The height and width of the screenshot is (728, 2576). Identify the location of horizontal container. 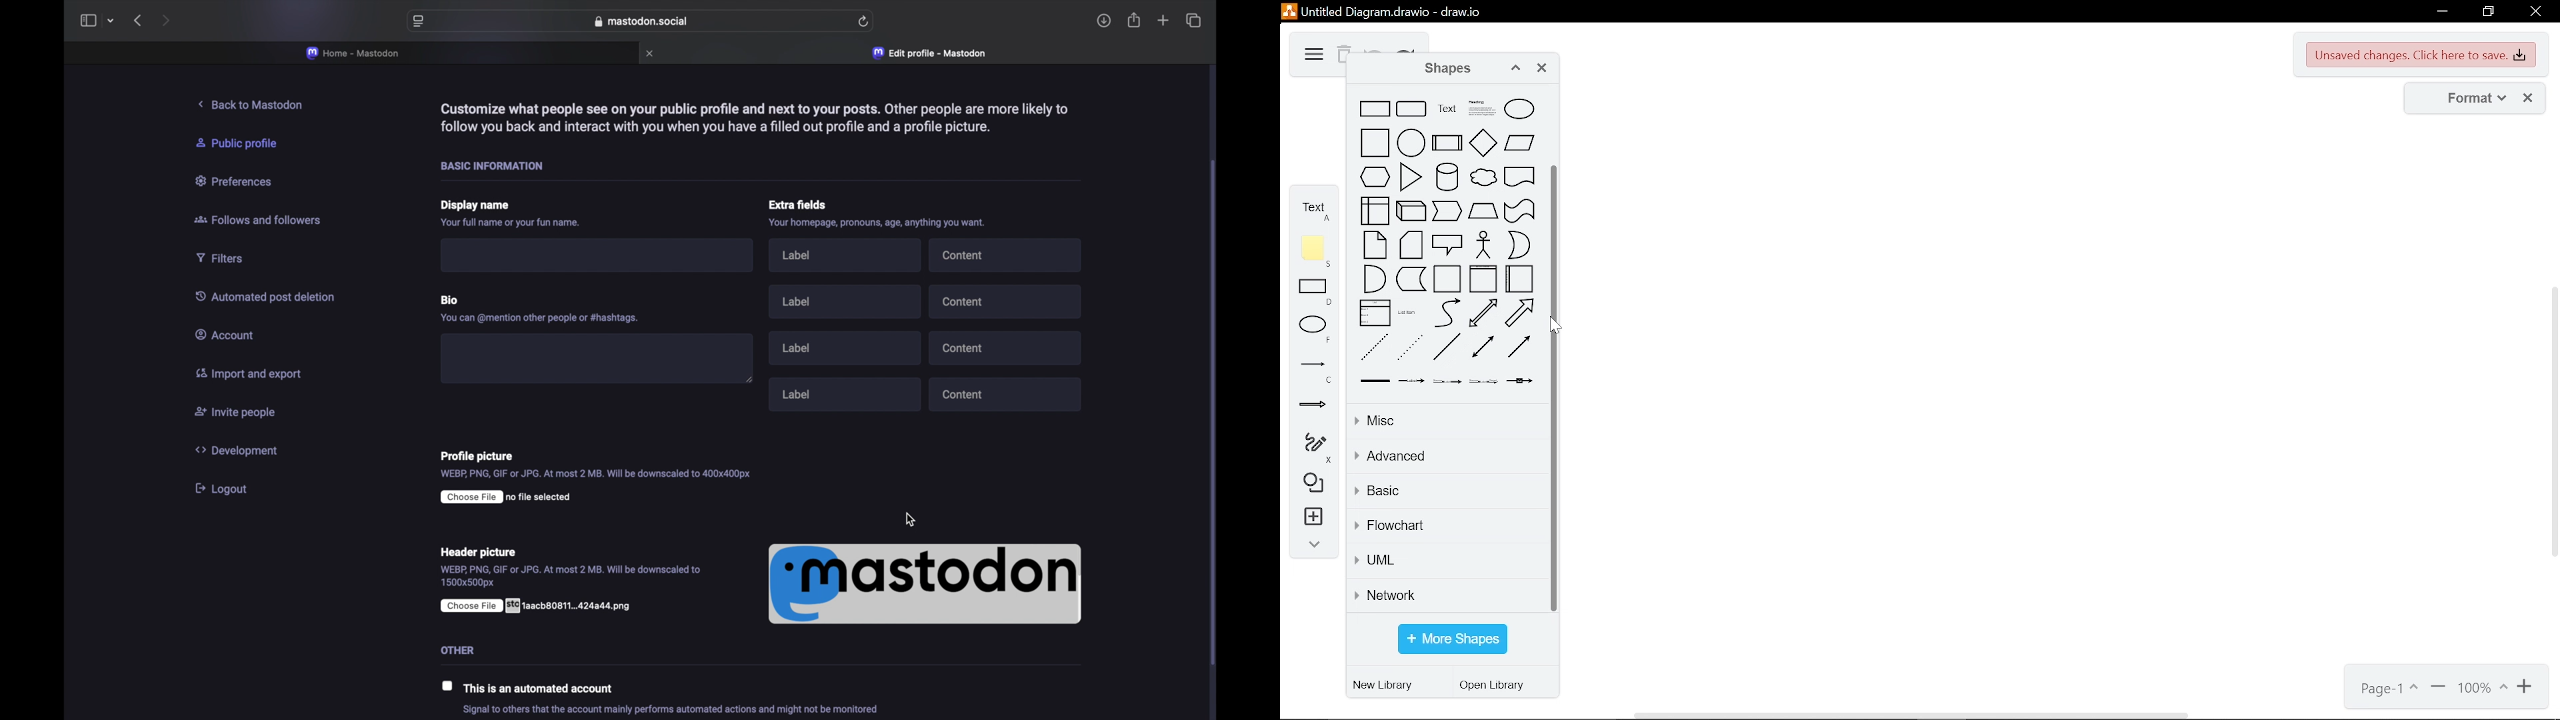
(1519, 278).